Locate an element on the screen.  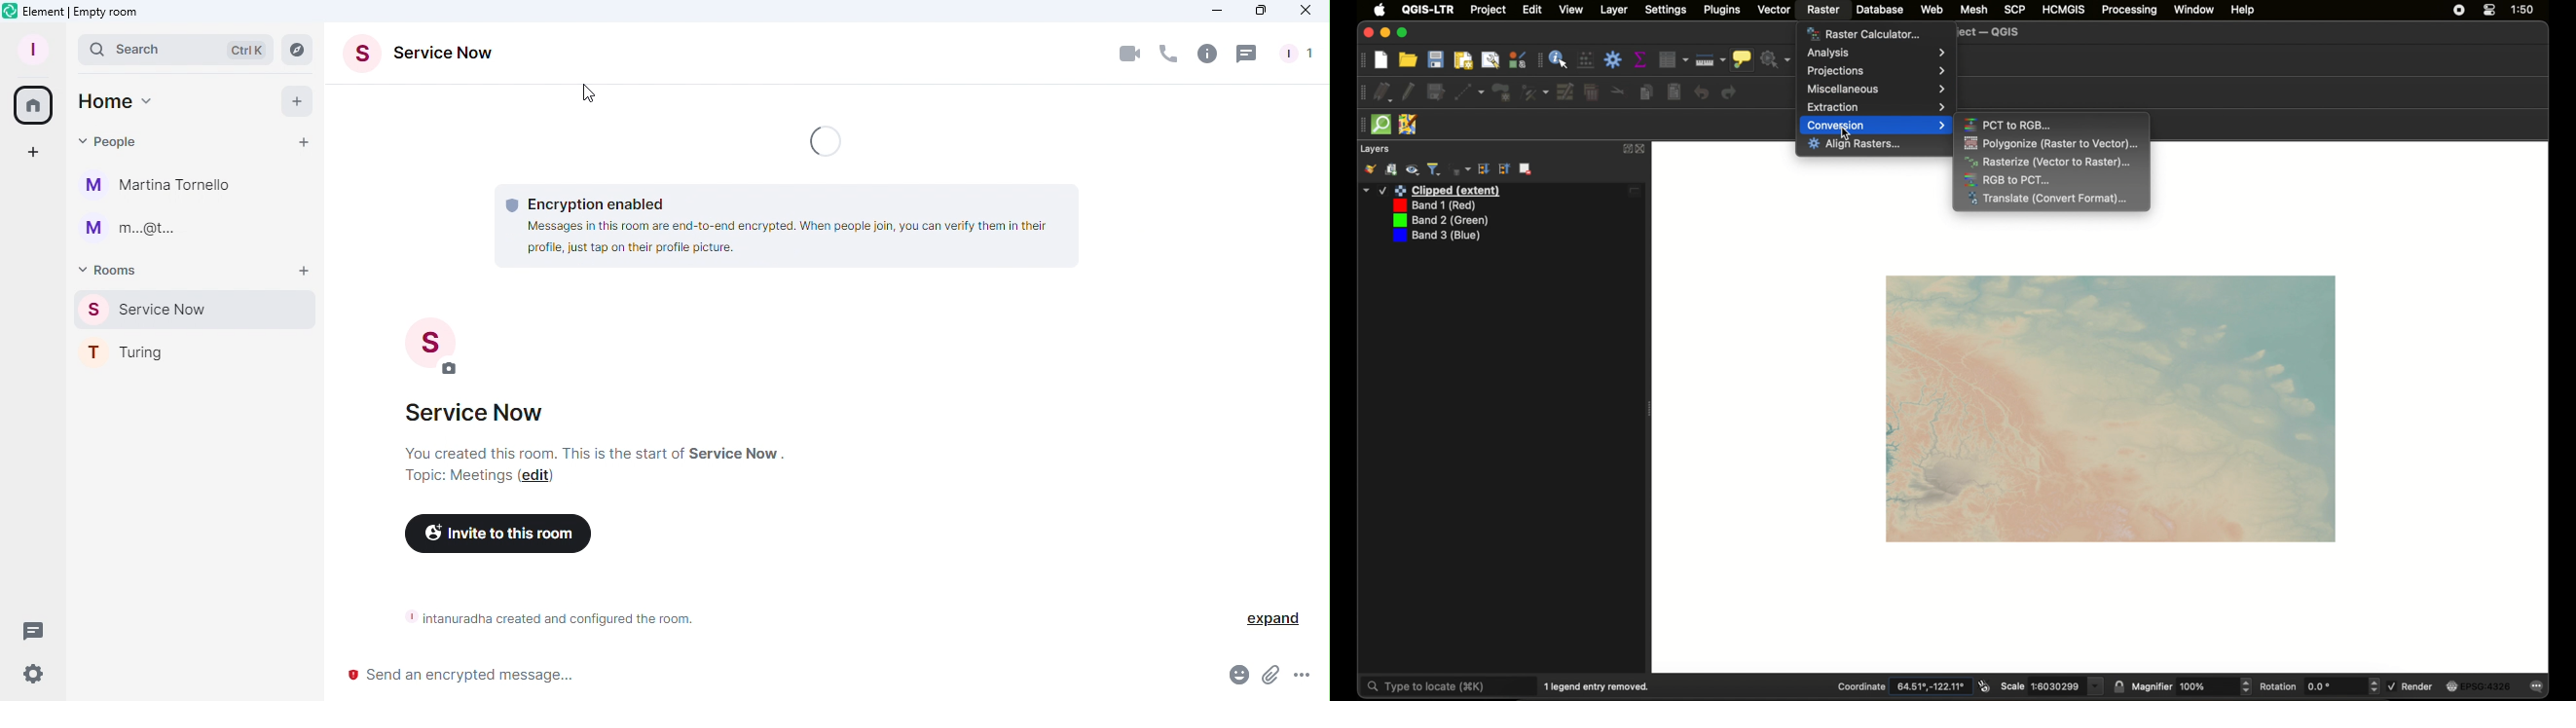
rotation is located at coordinates (2319, 686).